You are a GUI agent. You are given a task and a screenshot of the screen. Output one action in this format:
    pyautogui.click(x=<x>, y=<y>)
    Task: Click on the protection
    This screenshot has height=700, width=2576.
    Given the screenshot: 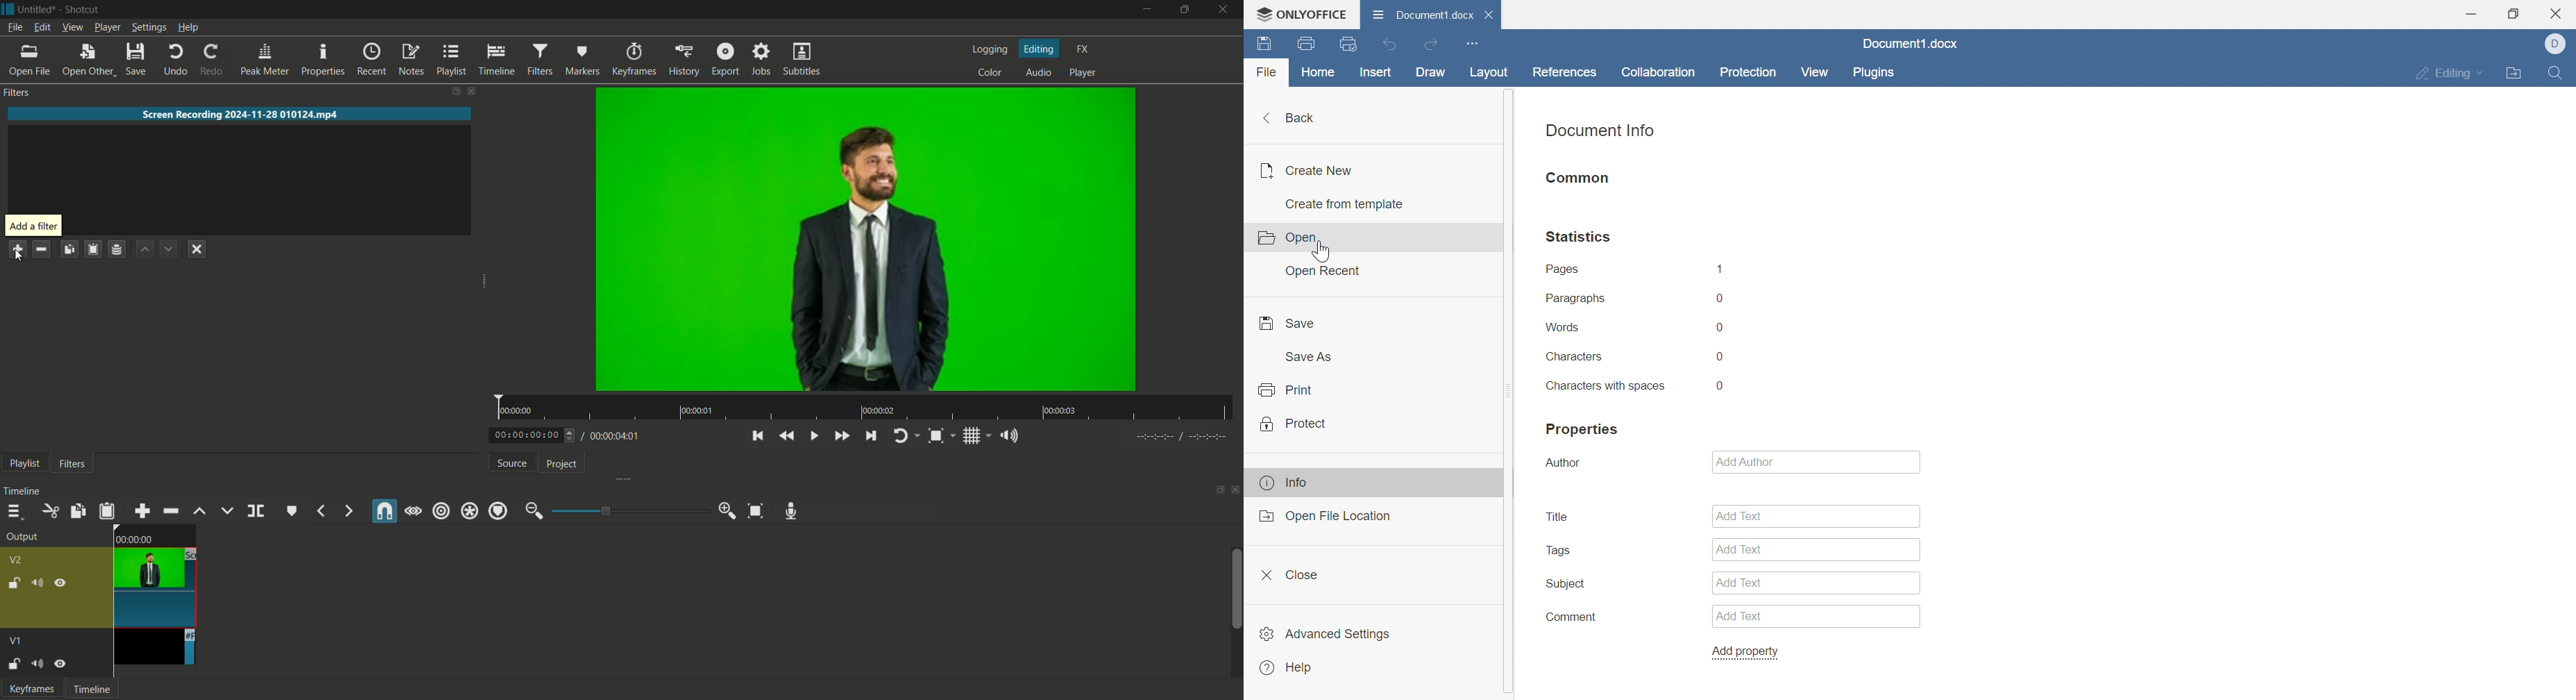 What is the action you would take?
    pyautogui.click(x=1747, y=76)
    